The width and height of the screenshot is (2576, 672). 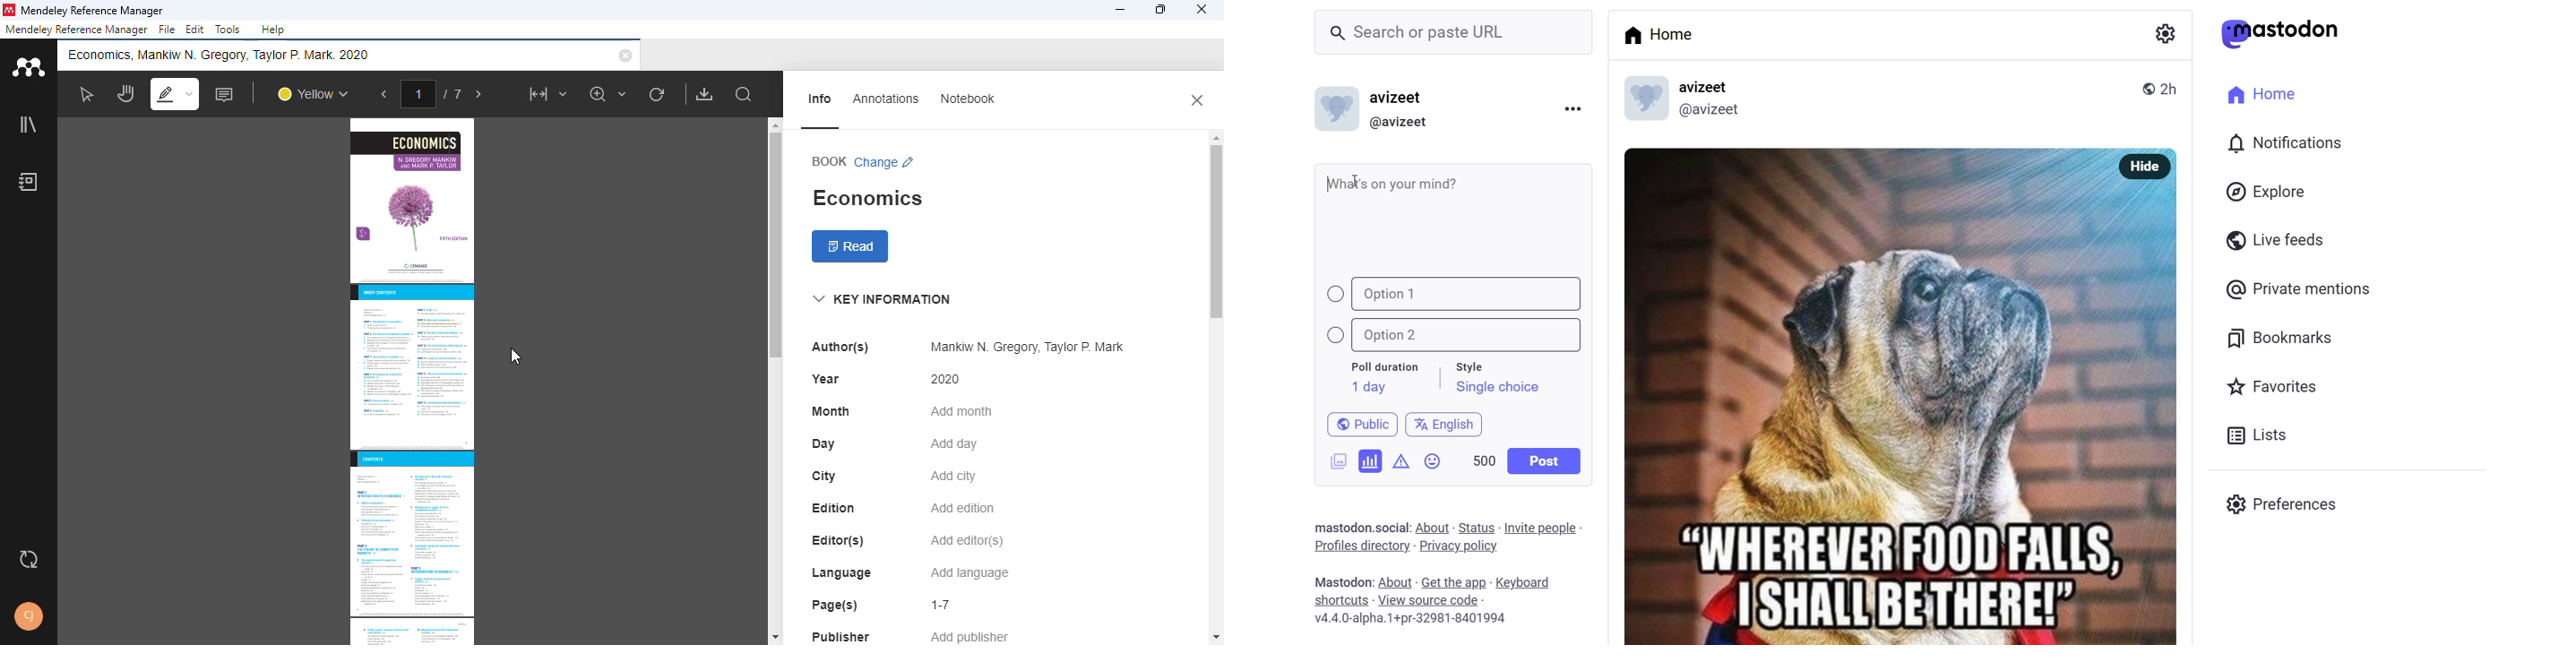 I want to click on author(s), so click(x=840, y=347).